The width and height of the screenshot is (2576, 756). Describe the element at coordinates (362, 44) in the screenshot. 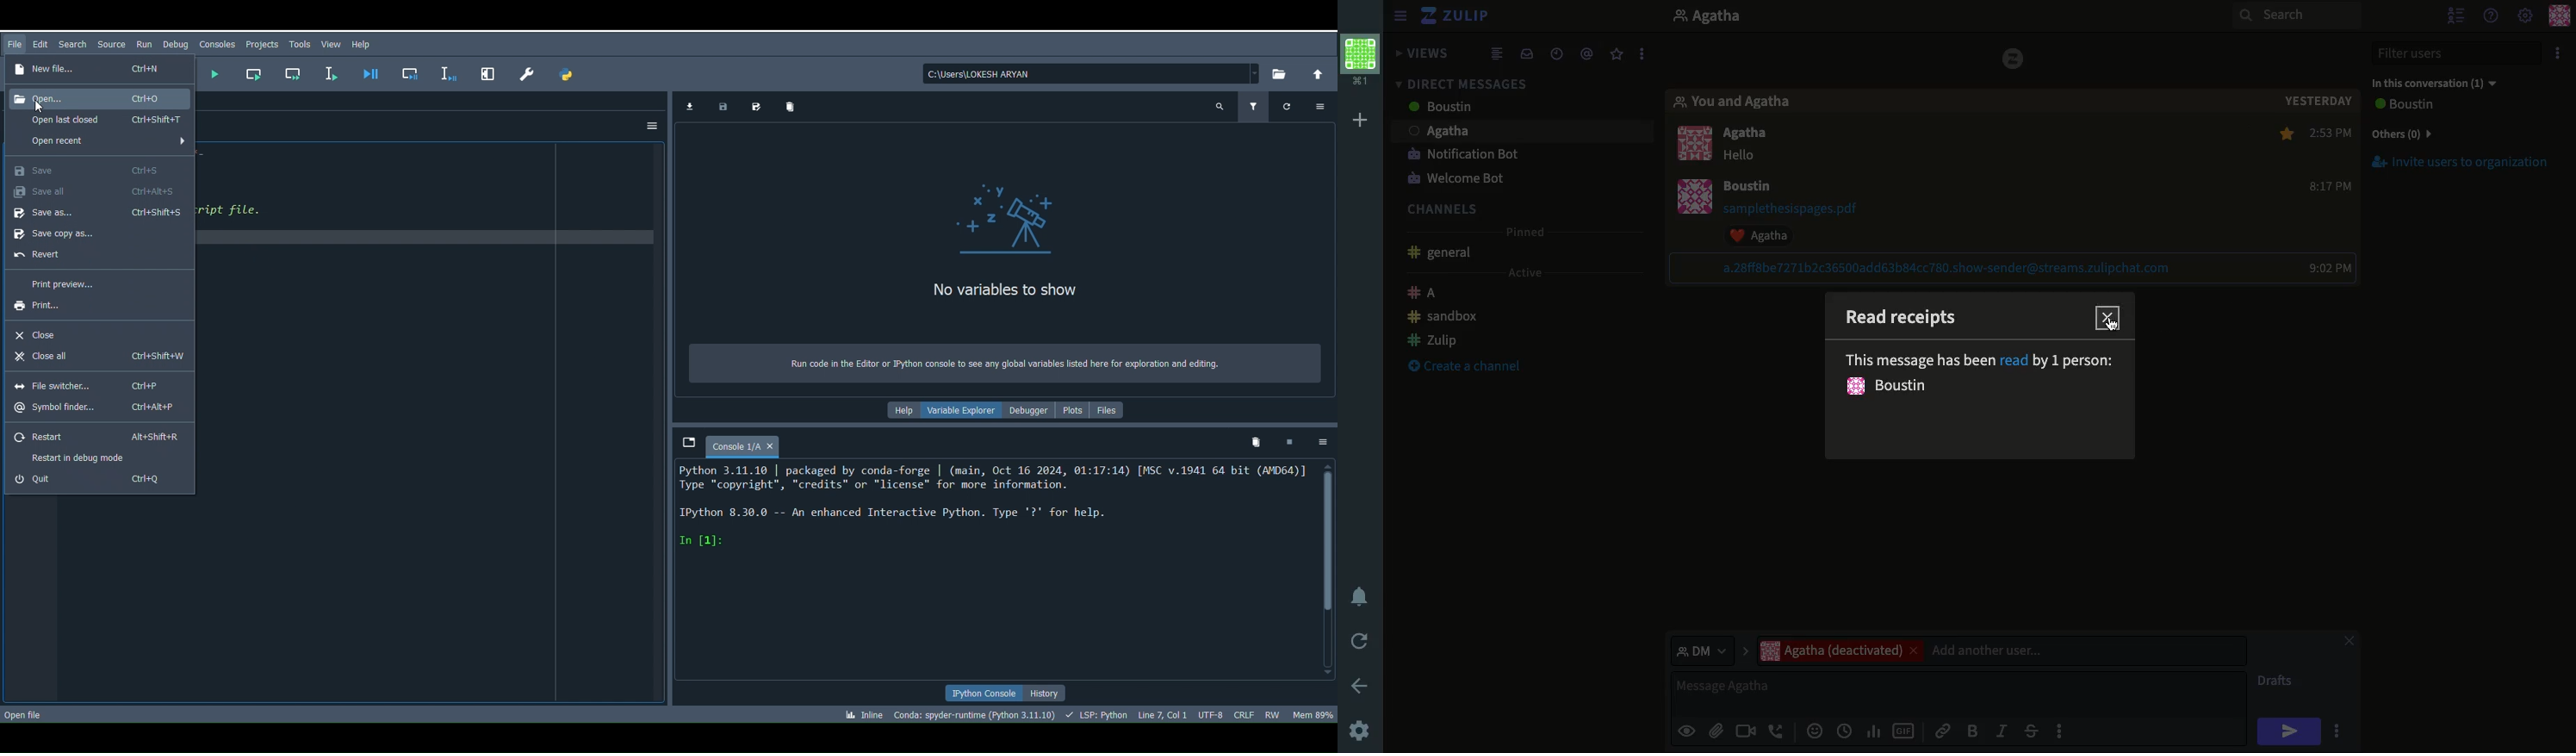

I see `Help` at that location.